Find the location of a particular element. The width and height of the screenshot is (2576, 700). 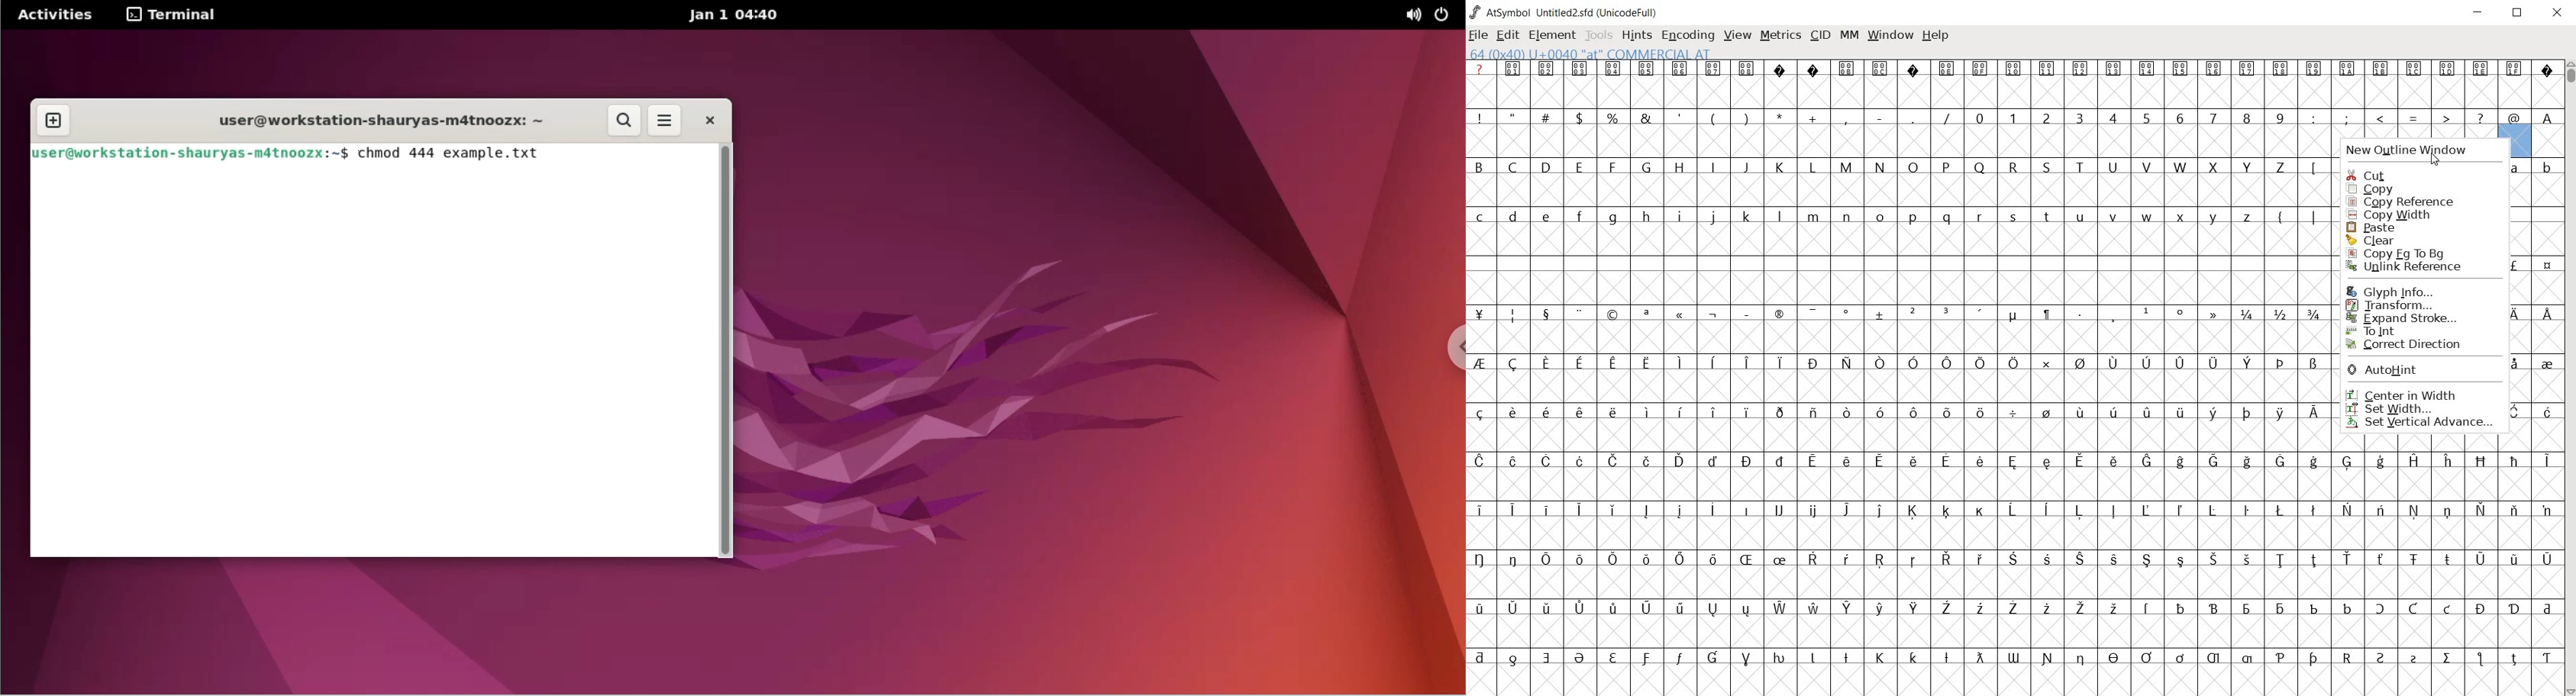

correct direction is located at coordinates (2405, 345).